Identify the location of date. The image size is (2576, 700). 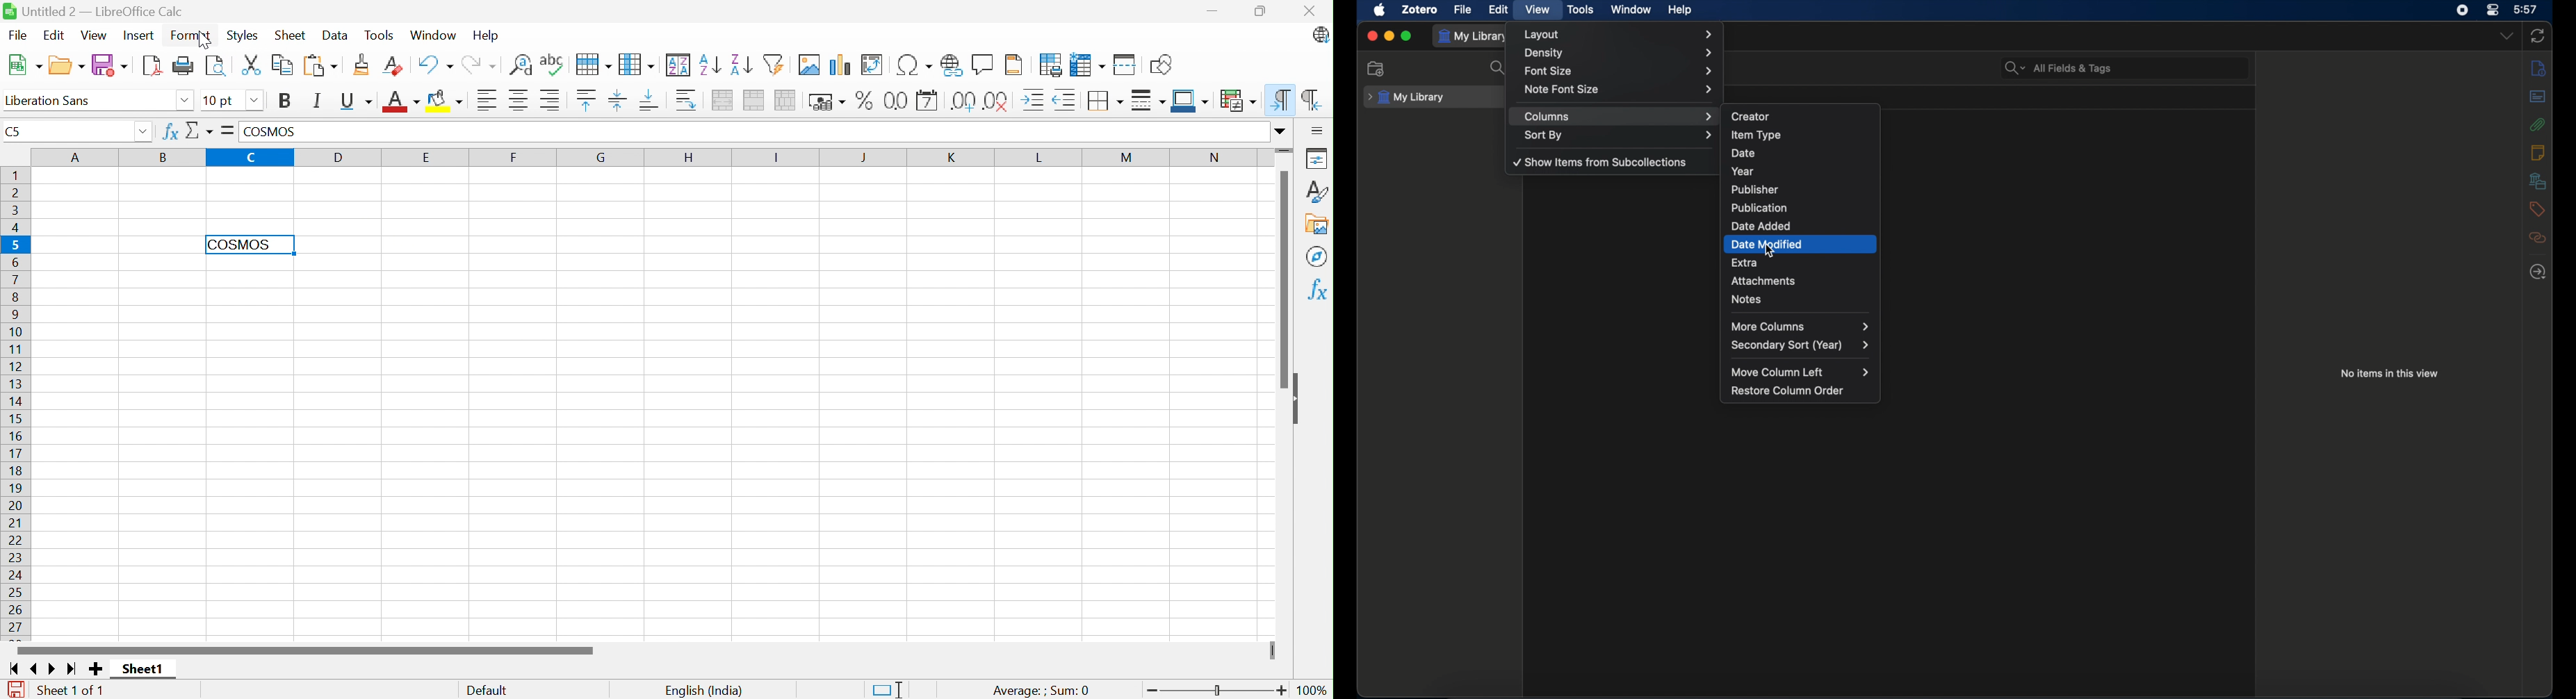
(1803, 152).